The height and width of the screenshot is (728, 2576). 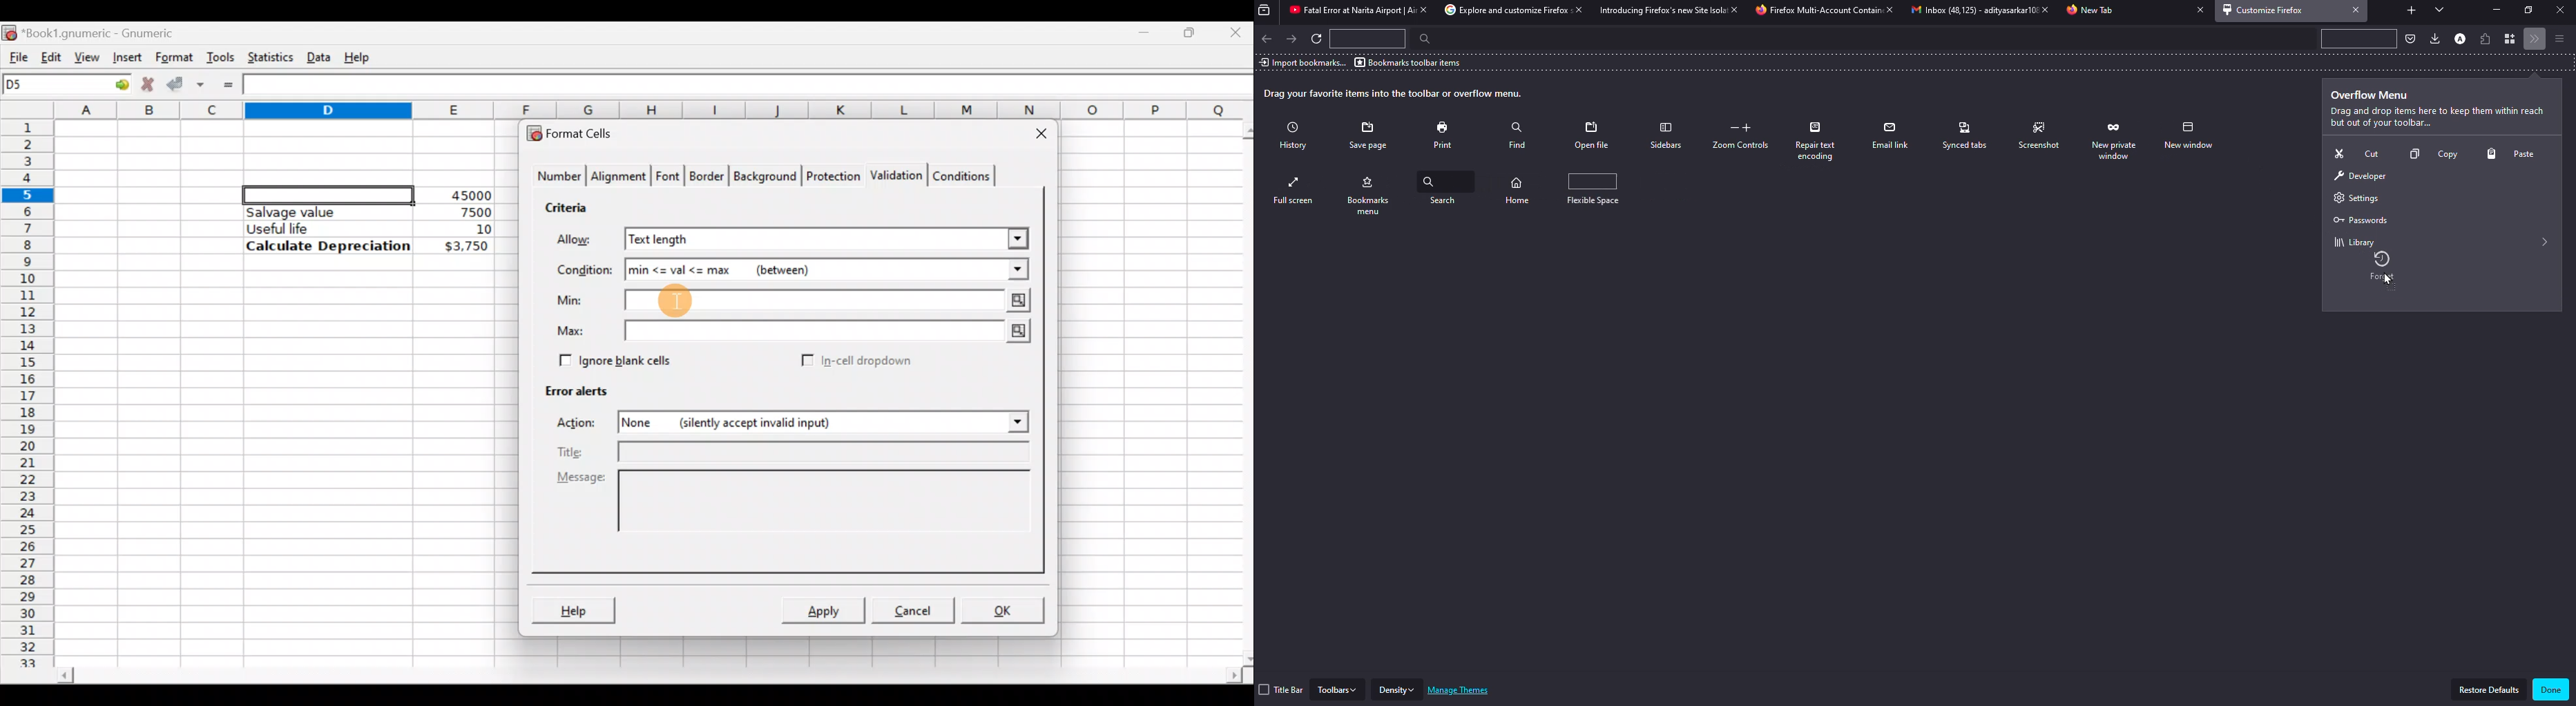 What do you see at coordinates (1421, 10) in the screenshot?
I see `close` at bounding box center [1421, 10].